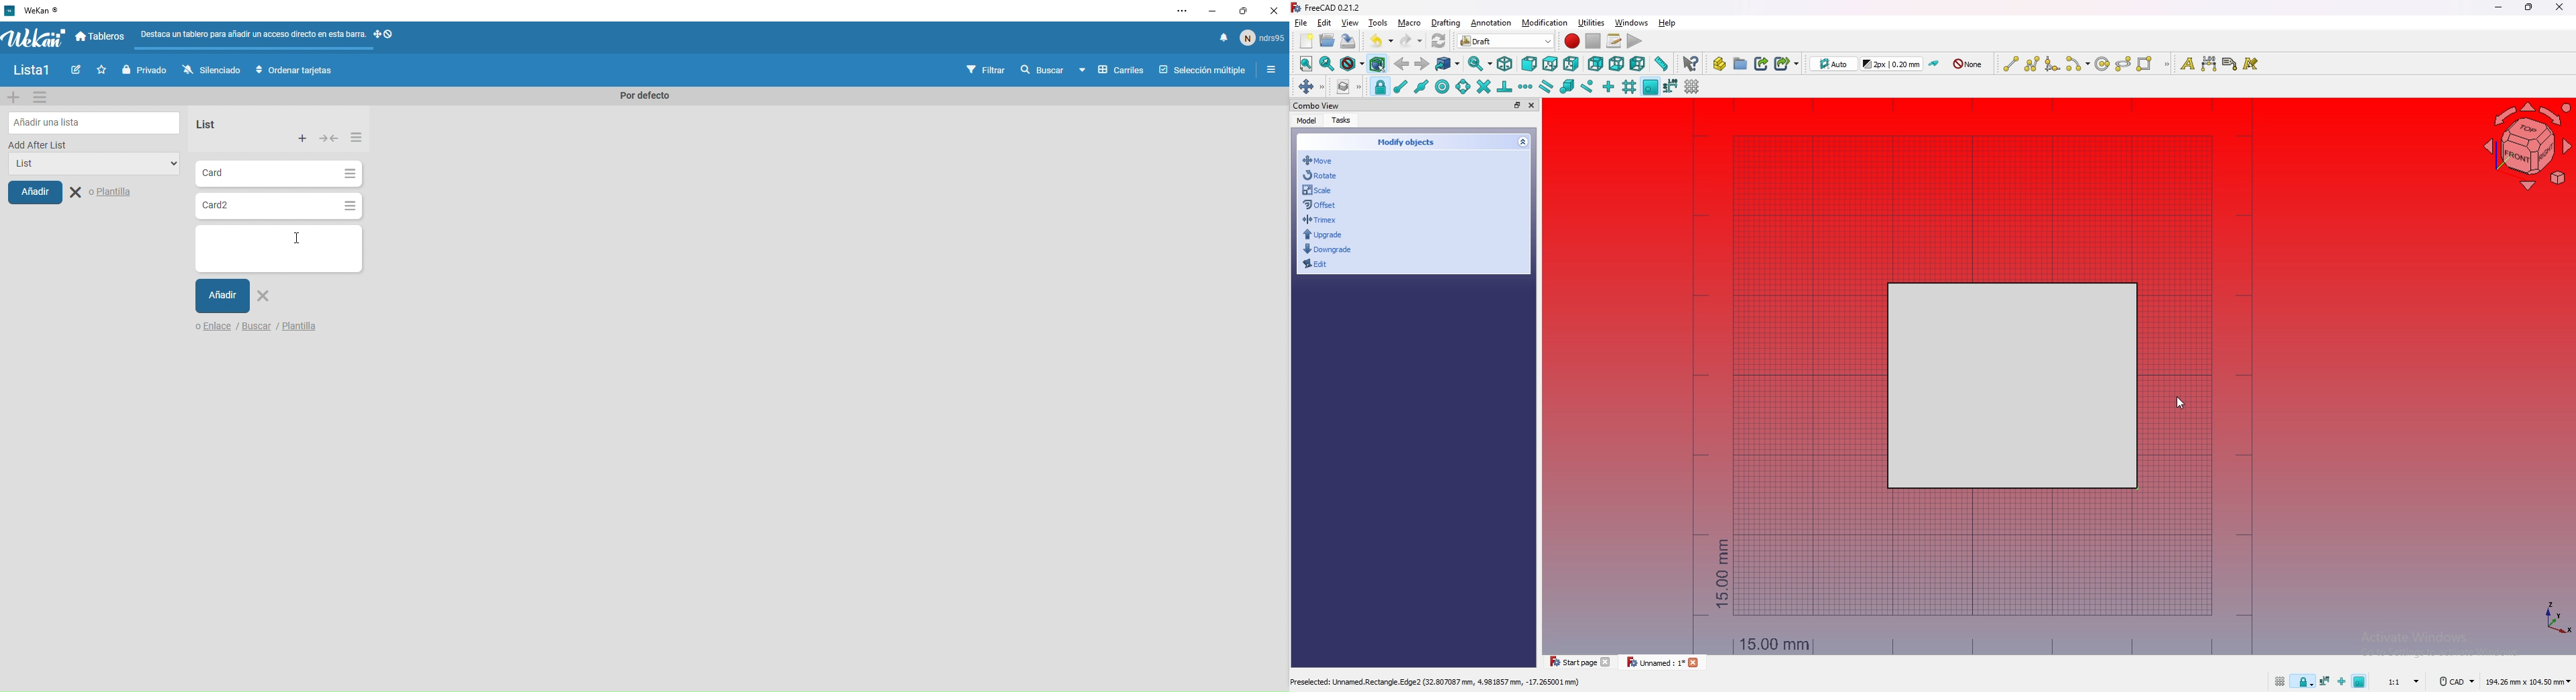 This screenshot has height=700, width=2576. Describe the element at coordinates (39, 144) in the screenshot. I see `Add after list` at that location.